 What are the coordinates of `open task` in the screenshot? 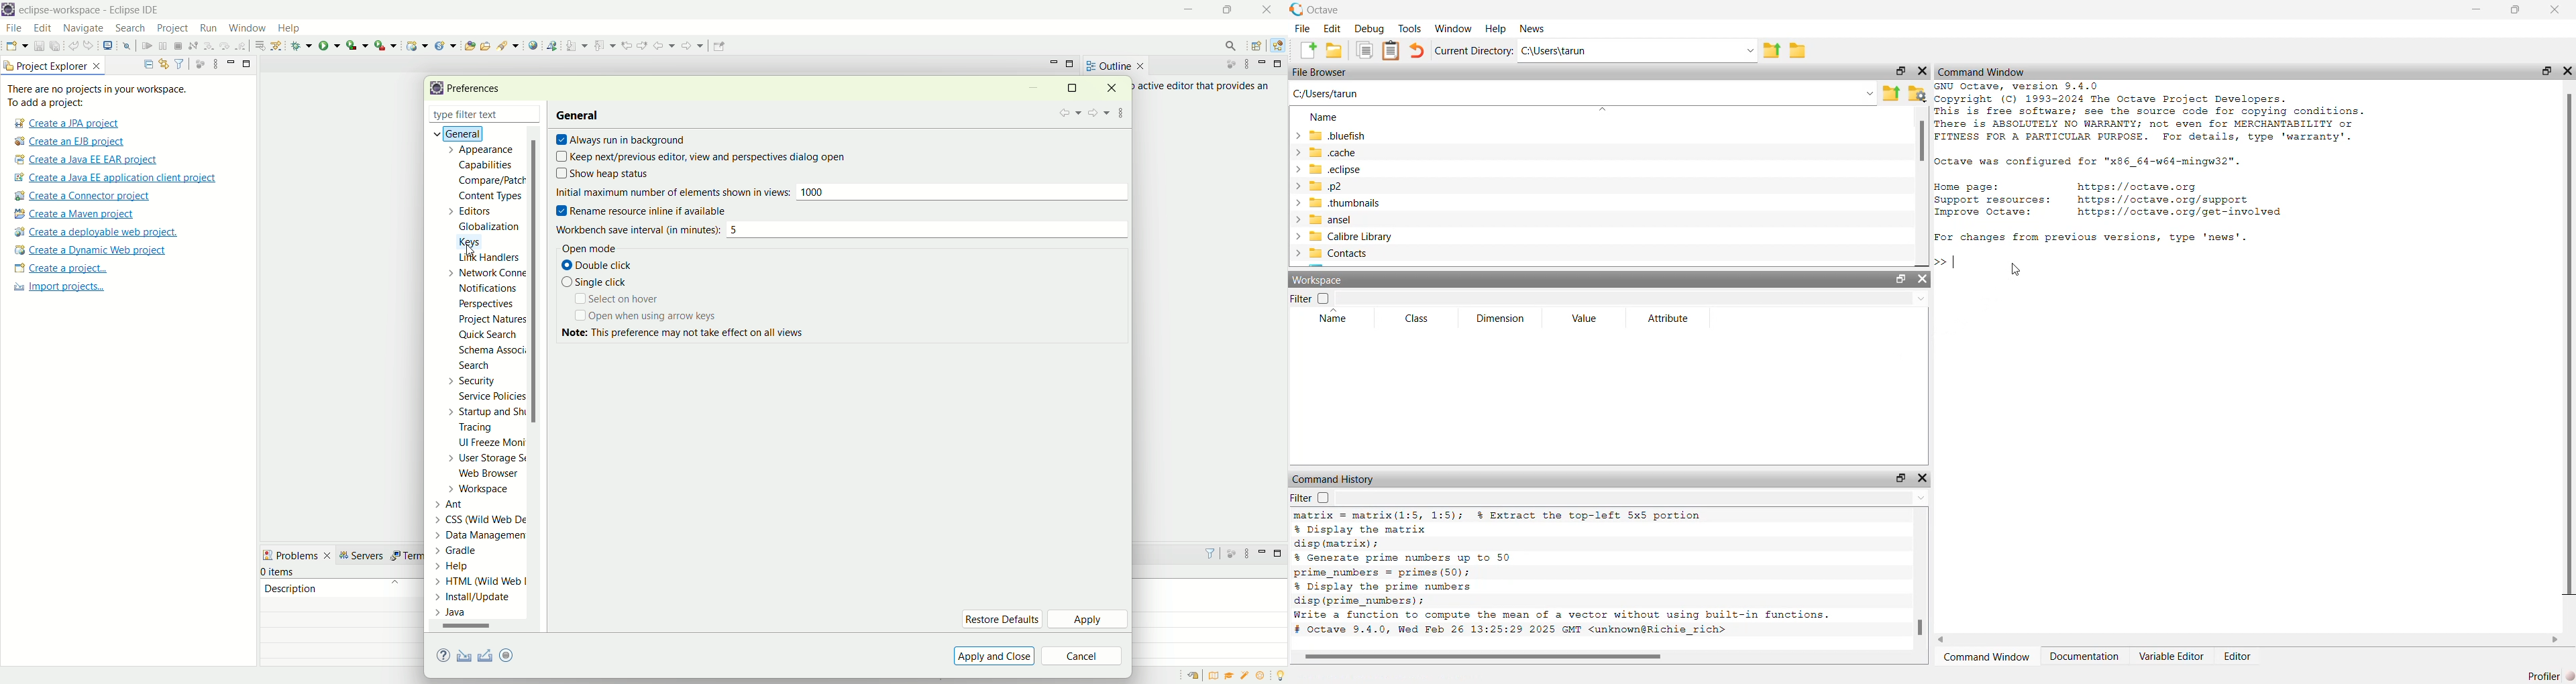 It's located at (484, 44).